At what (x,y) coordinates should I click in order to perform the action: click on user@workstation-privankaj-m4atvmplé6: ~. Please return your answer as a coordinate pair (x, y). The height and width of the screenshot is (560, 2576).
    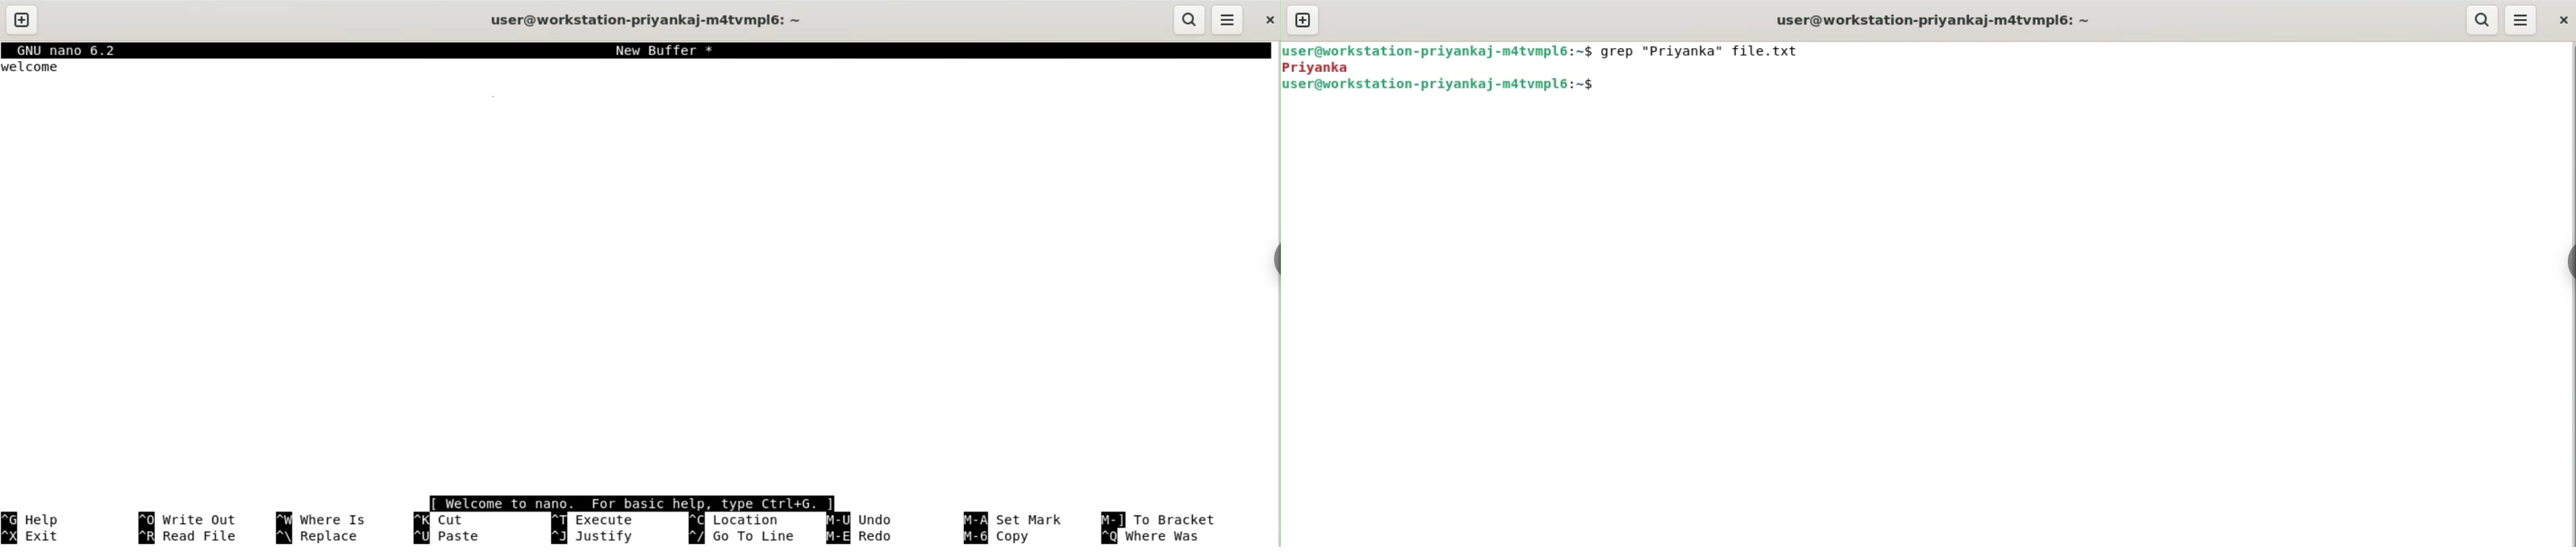
    Looking at the image, I should click on (648, 21).